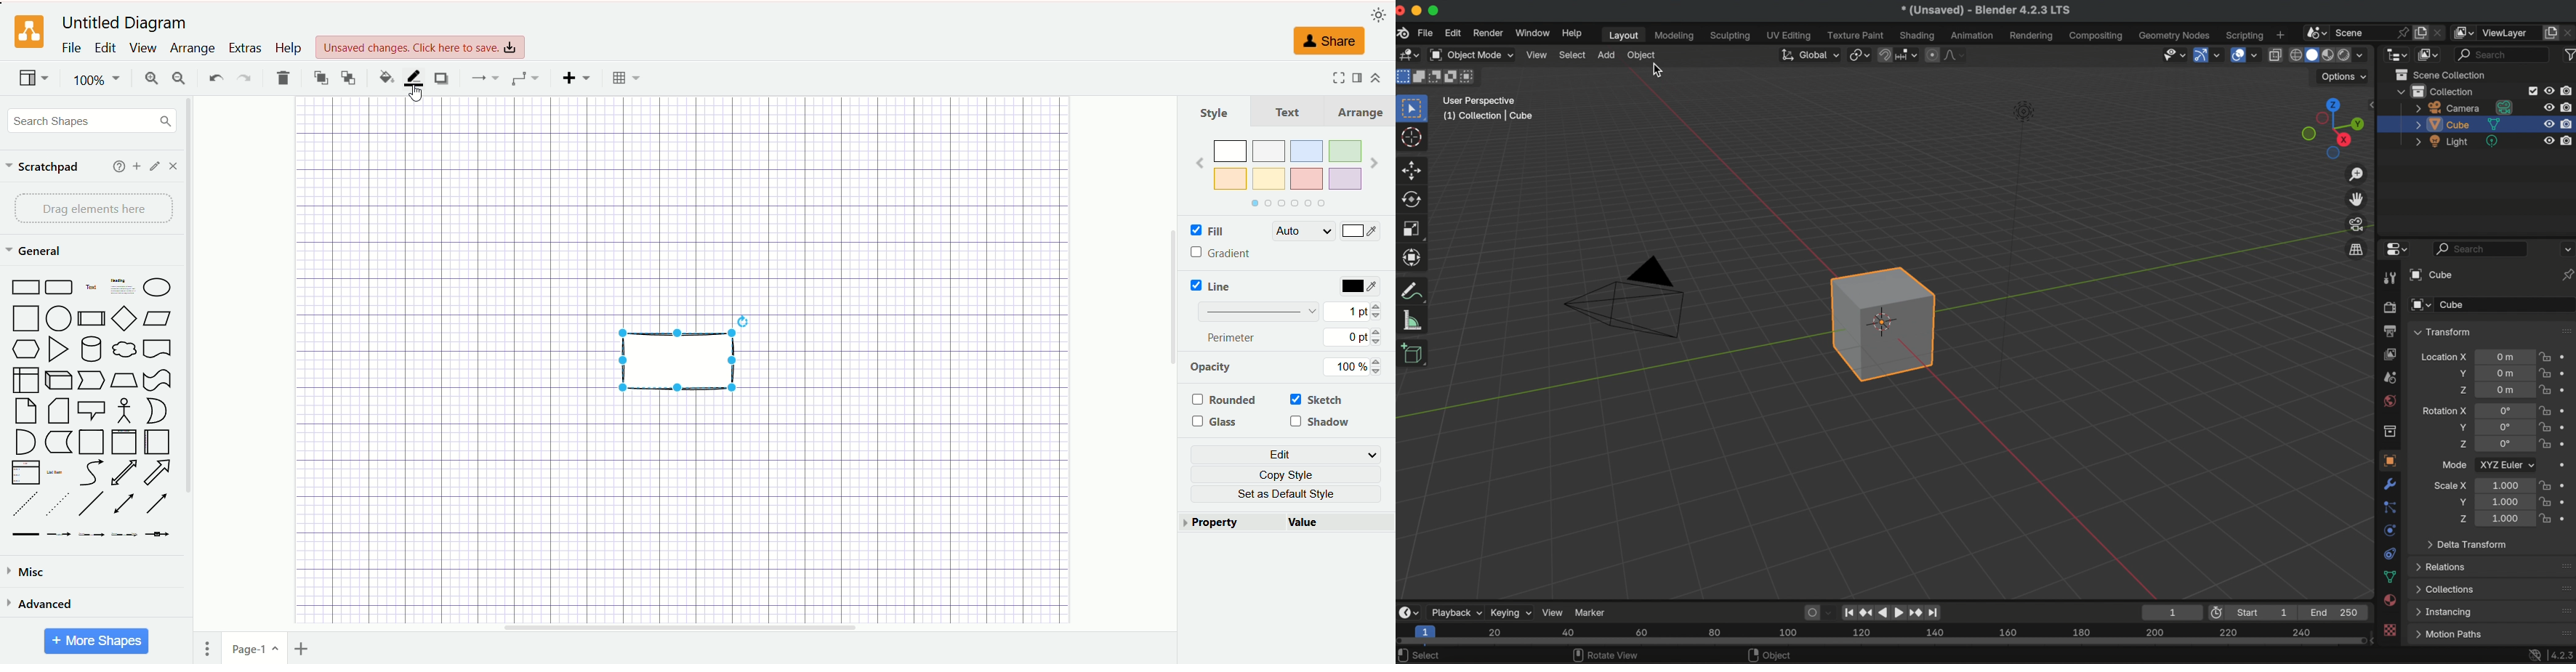 The image size is (2576, 672). Describe the element at coordinates (2507, 305) in the screenshot. I see `Cube` at that location.